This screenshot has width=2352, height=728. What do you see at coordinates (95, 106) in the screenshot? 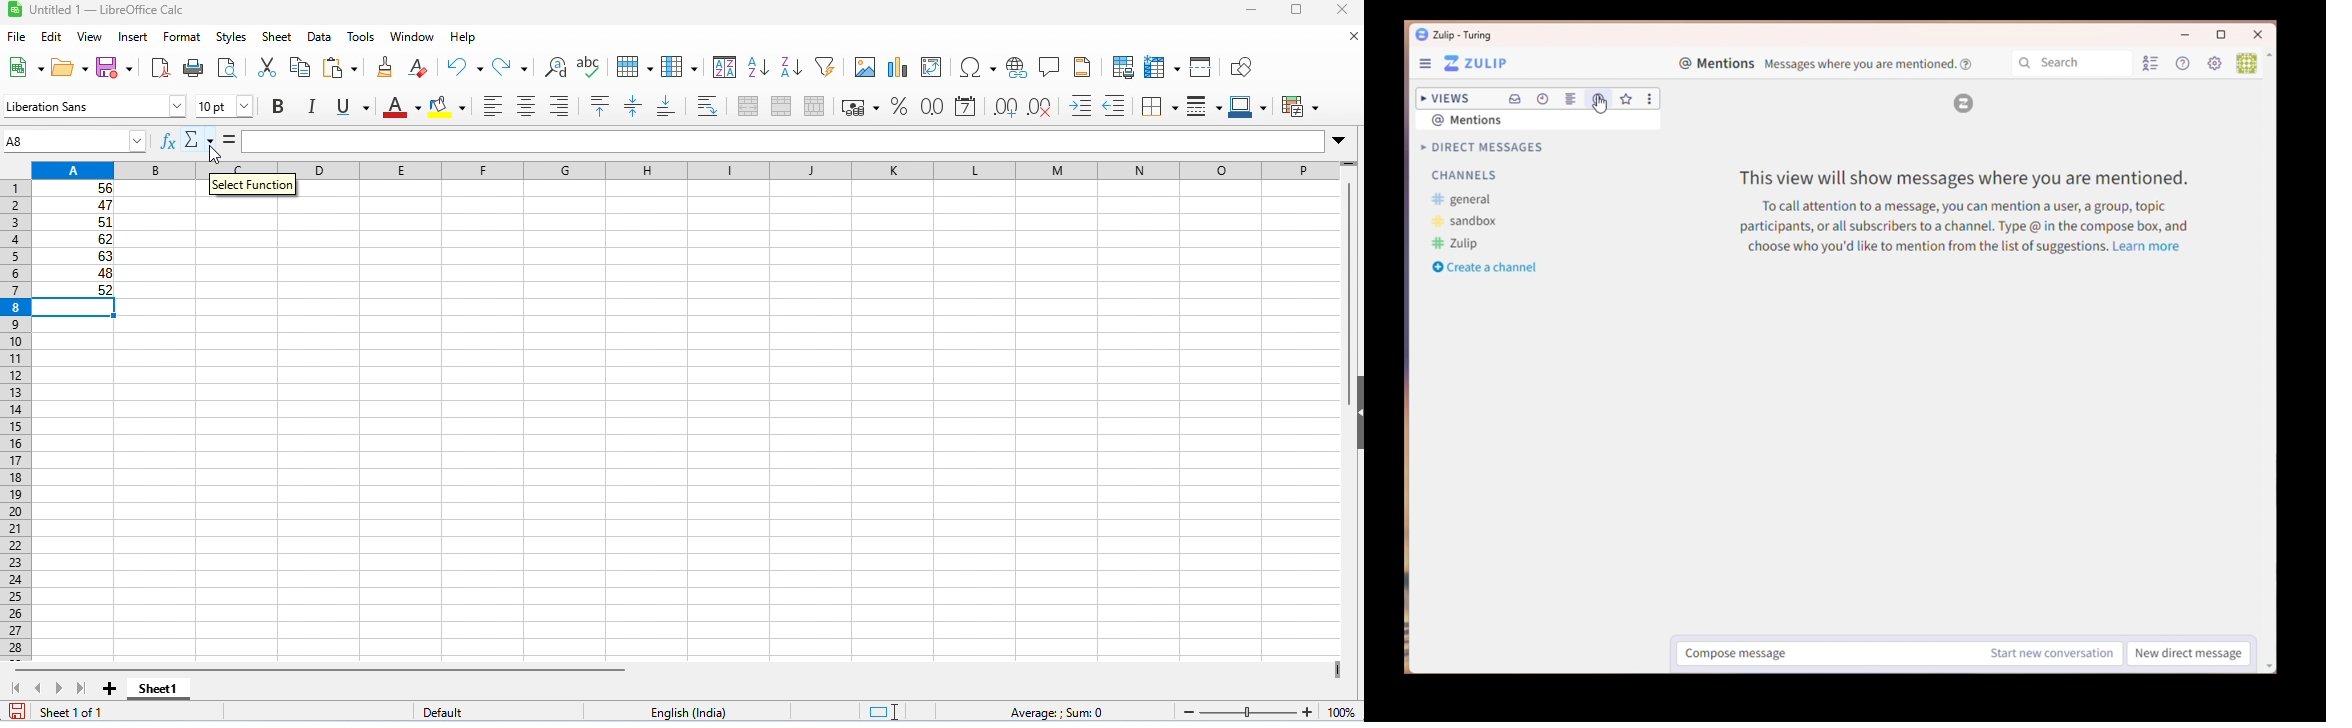
I see `font style` at bounding box center [95, 106].